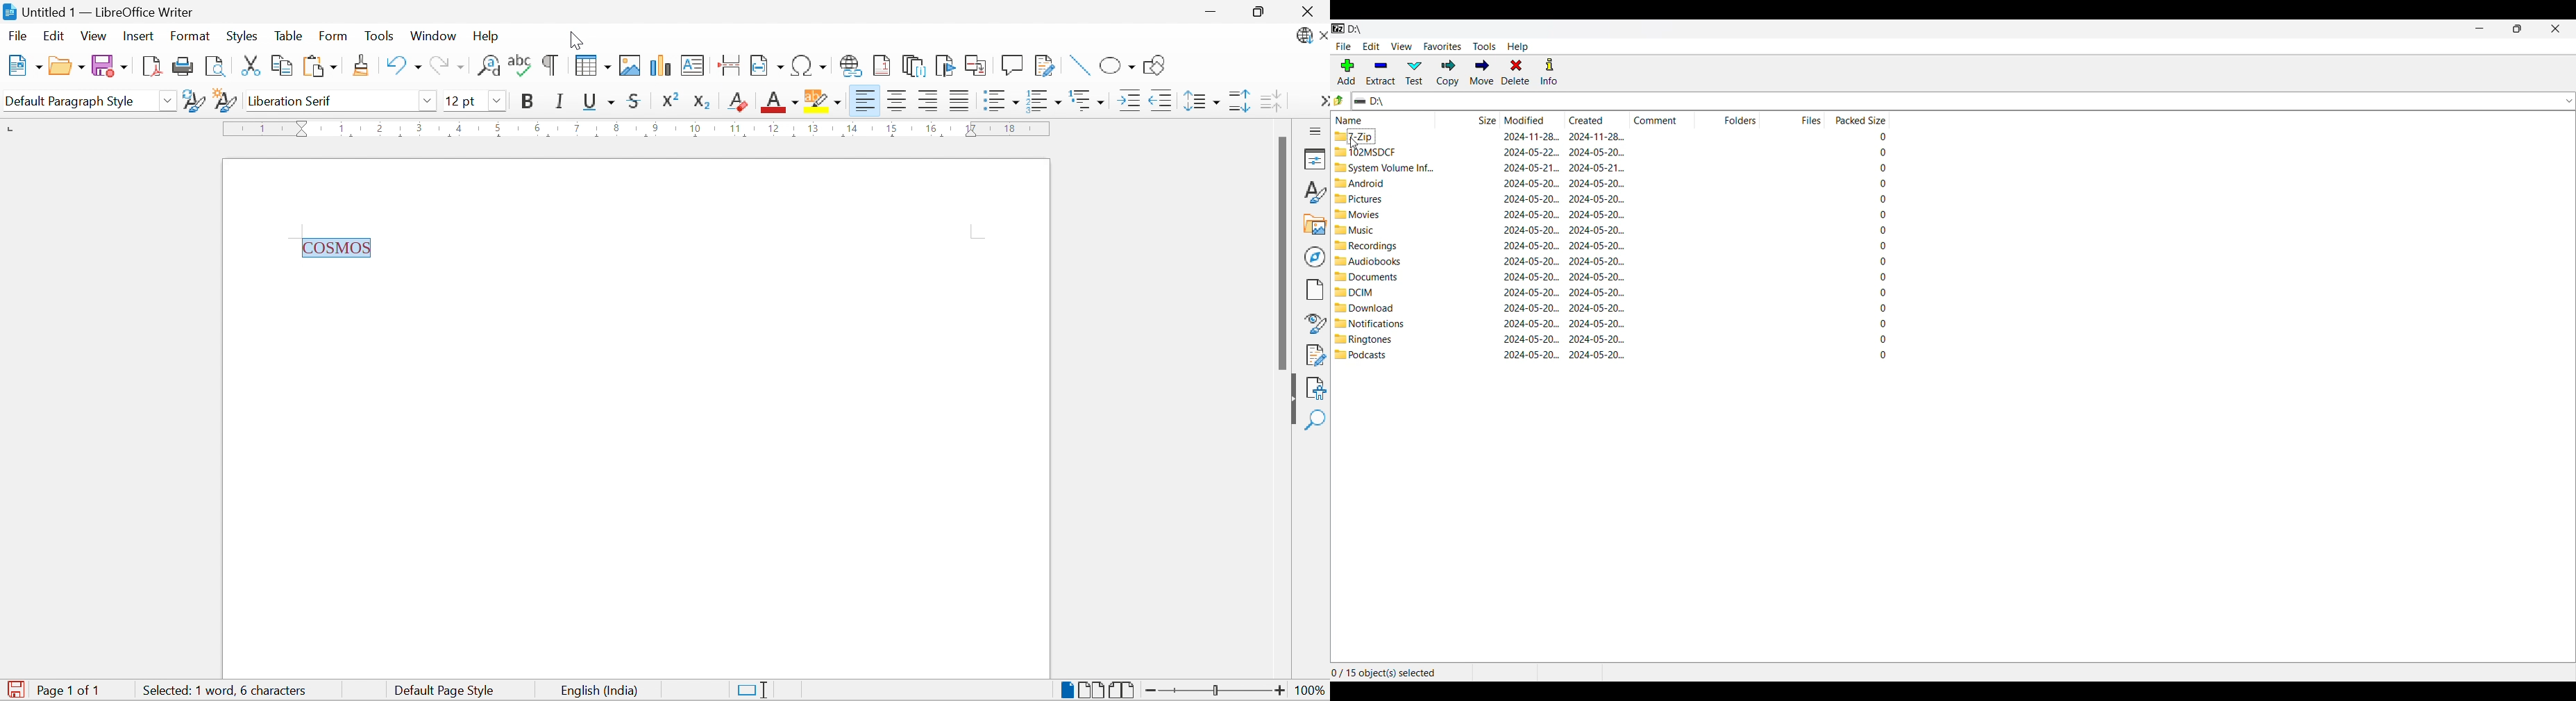 The width and height of the screenshot is (2576, 728). What do you see at coordinates (706, 102) in the screenshot?
I see `Subscript` at bounding box center [706, 102].